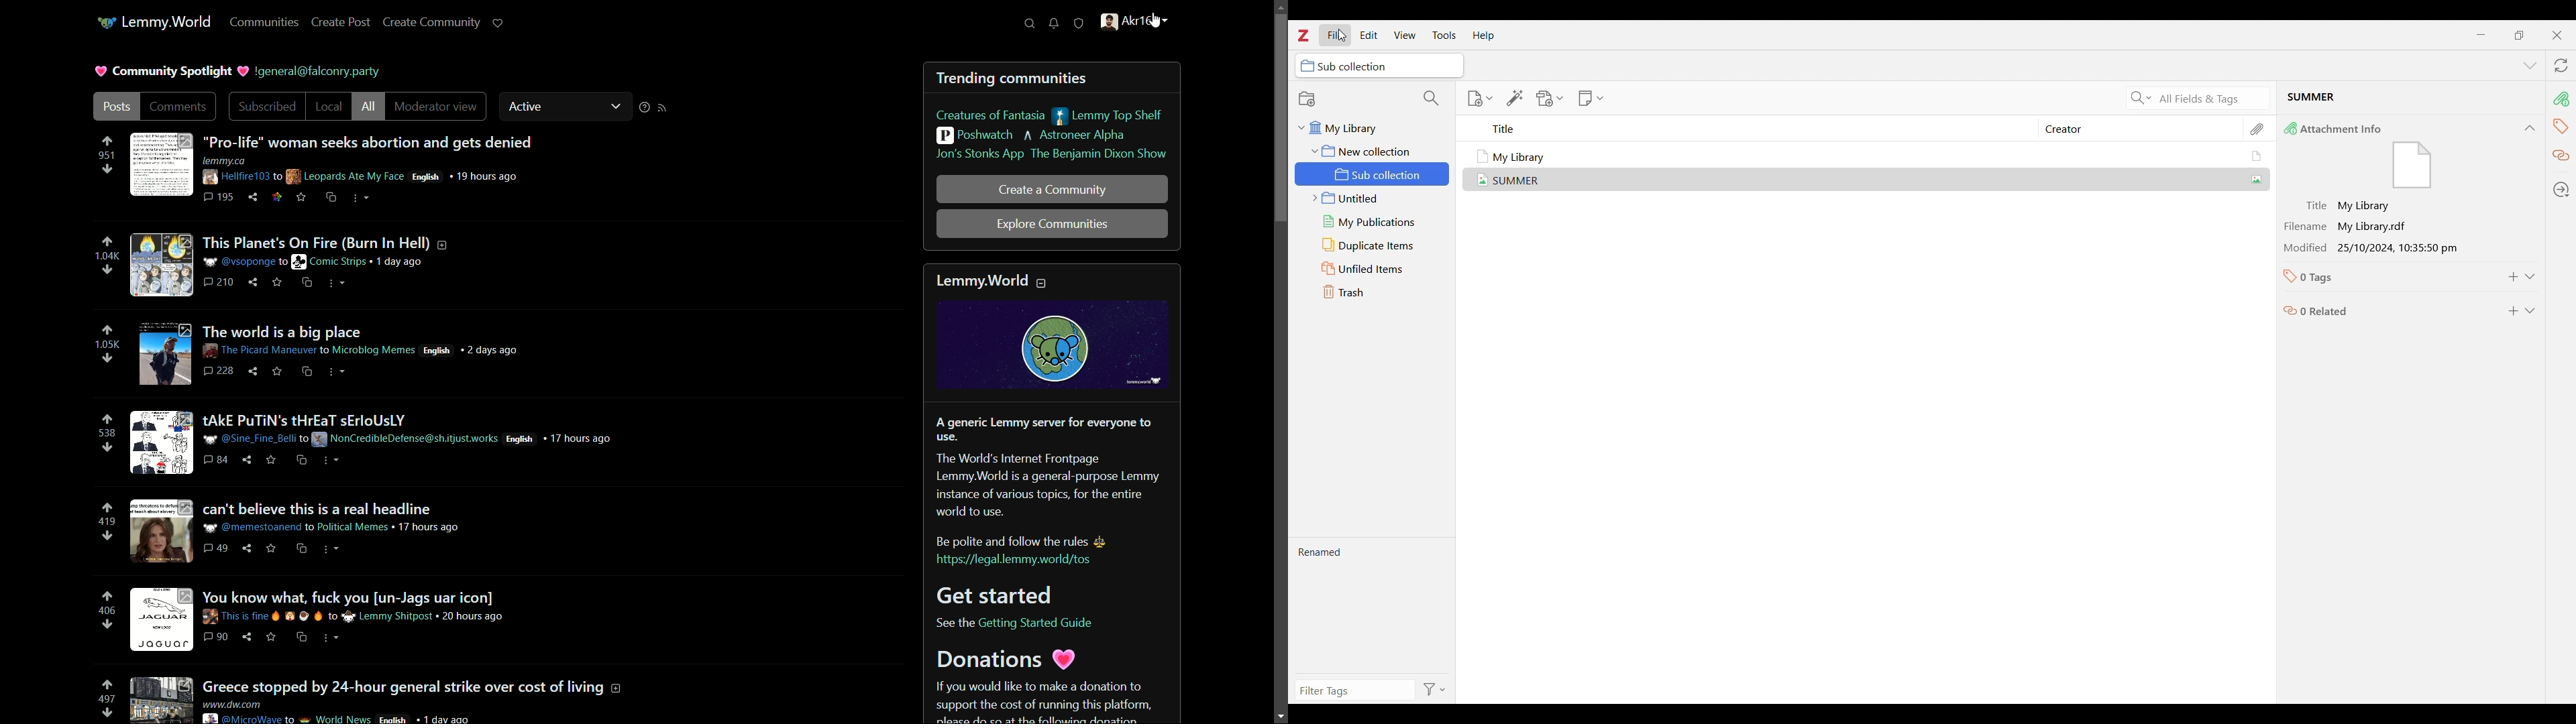 This screenshot has height=728, width=2576. What do you see at coordinates (1758, 129) in the screenshot?
I see `Title ` at bounding box center [1758, 129].